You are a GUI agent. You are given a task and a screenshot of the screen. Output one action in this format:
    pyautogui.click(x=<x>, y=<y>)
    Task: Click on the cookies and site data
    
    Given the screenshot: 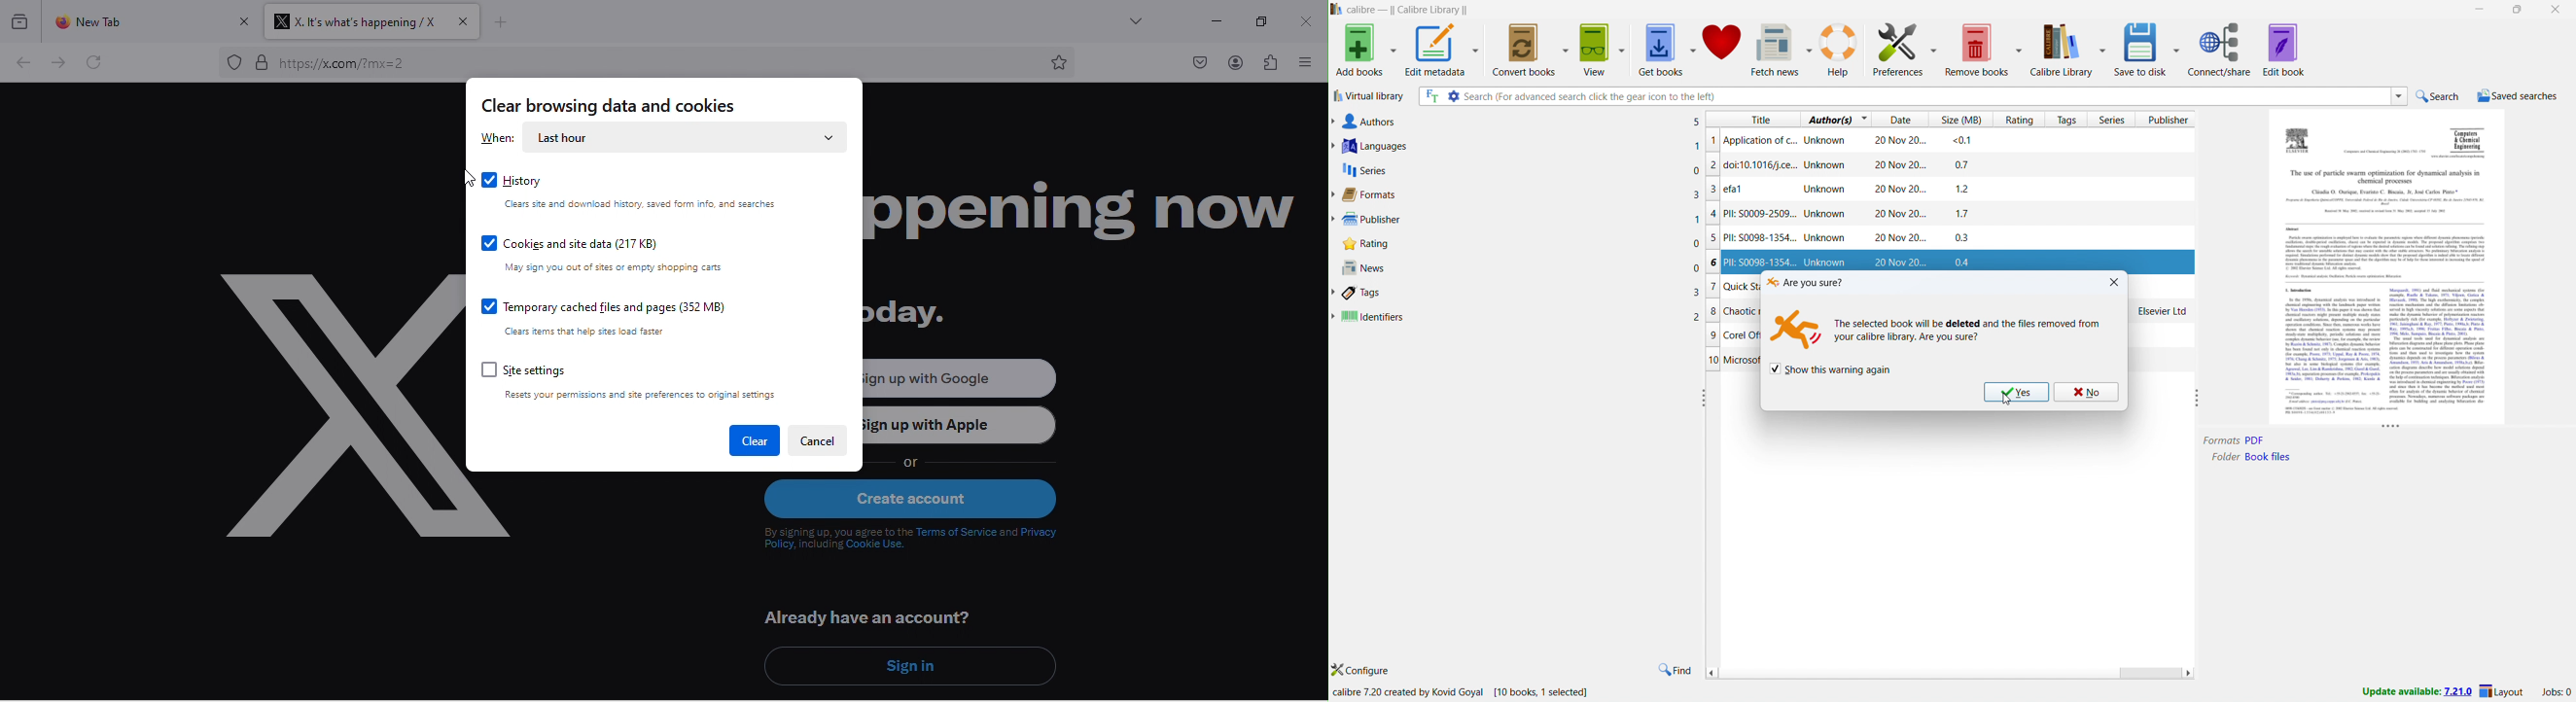 What is the action you would take?
    pyautogui.click(x=608, y=258)
    